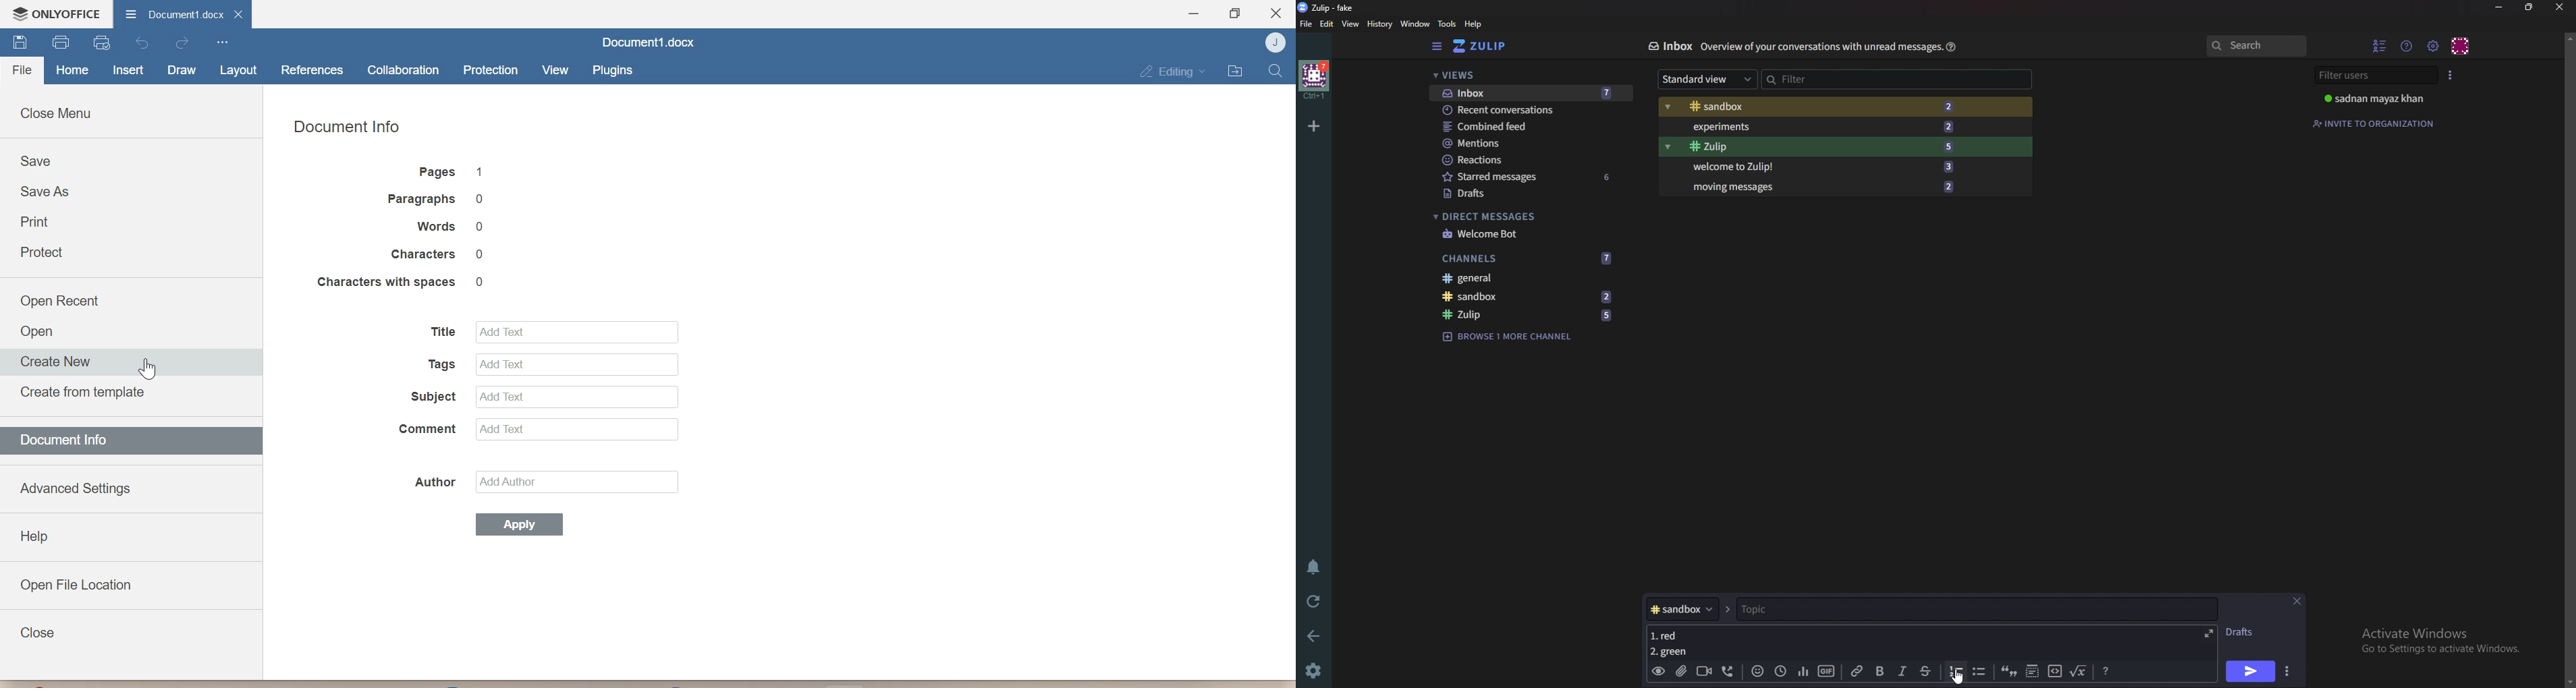 Image resolution: width=2576 pixels, height=700 pixels. Describe the element at coordinates (440, 364) in the screenshot. I see `Tags` at that location.